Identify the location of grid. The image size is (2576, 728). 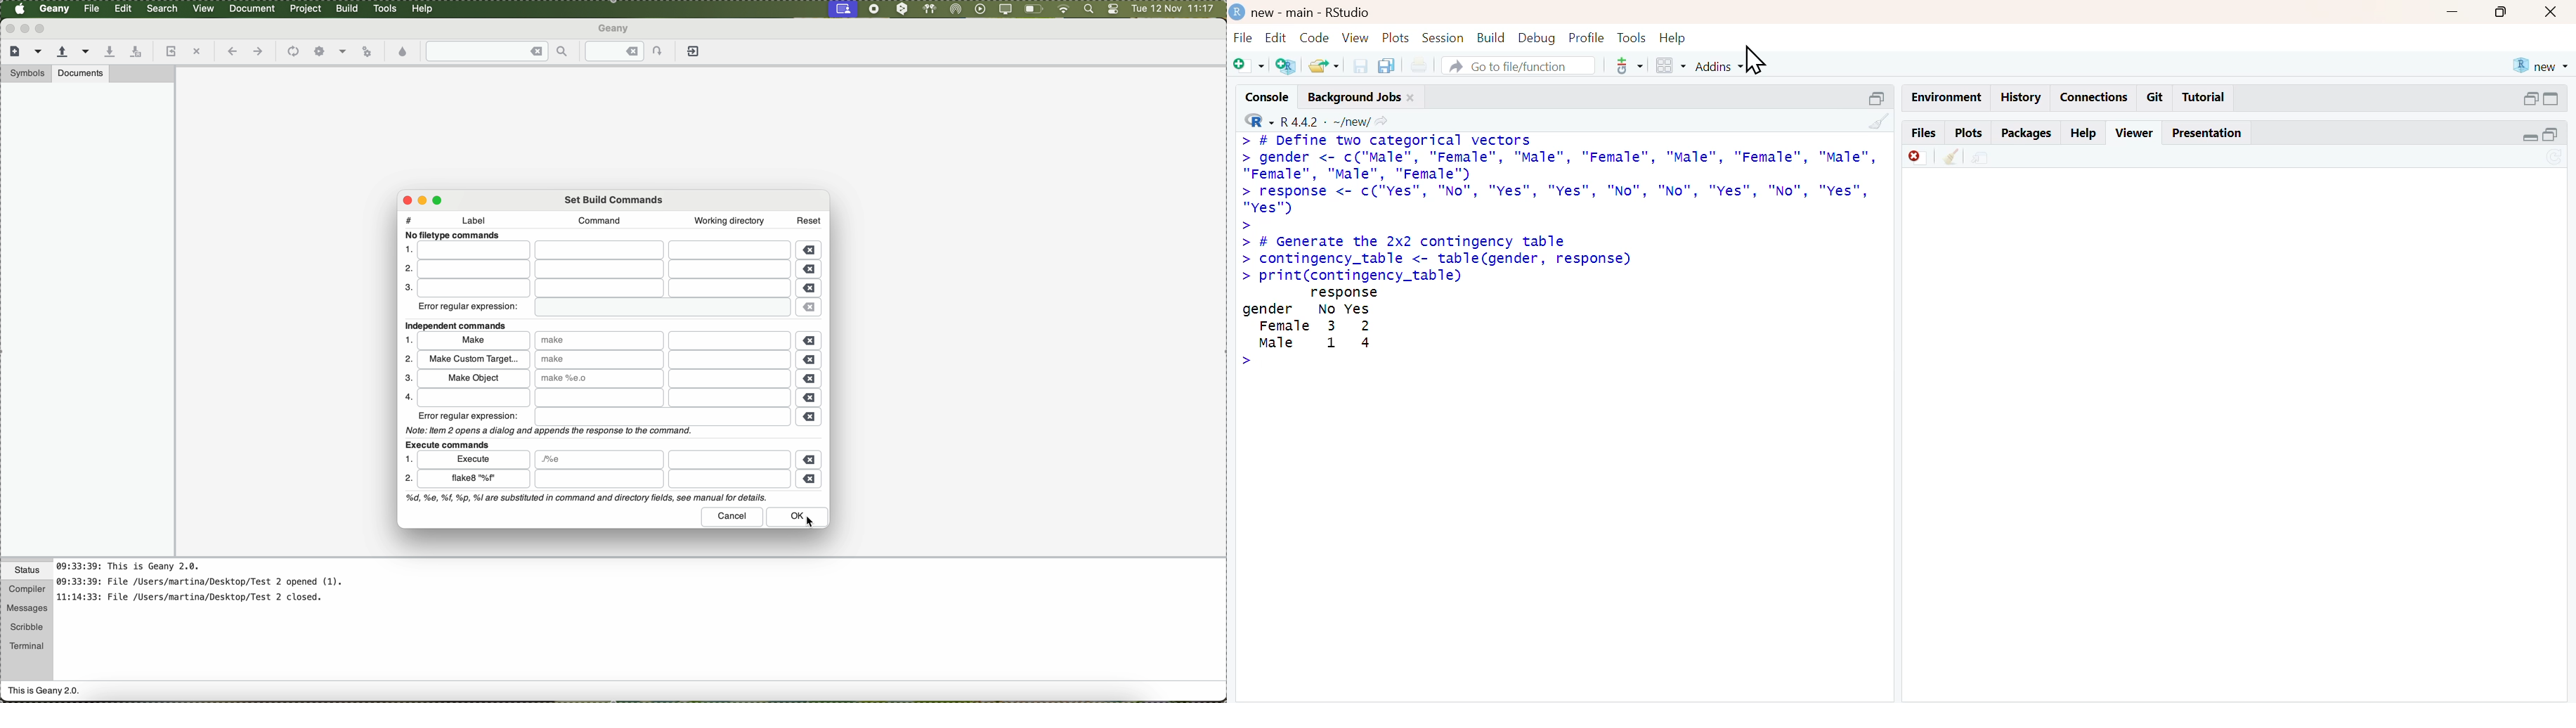
(1672, 65).